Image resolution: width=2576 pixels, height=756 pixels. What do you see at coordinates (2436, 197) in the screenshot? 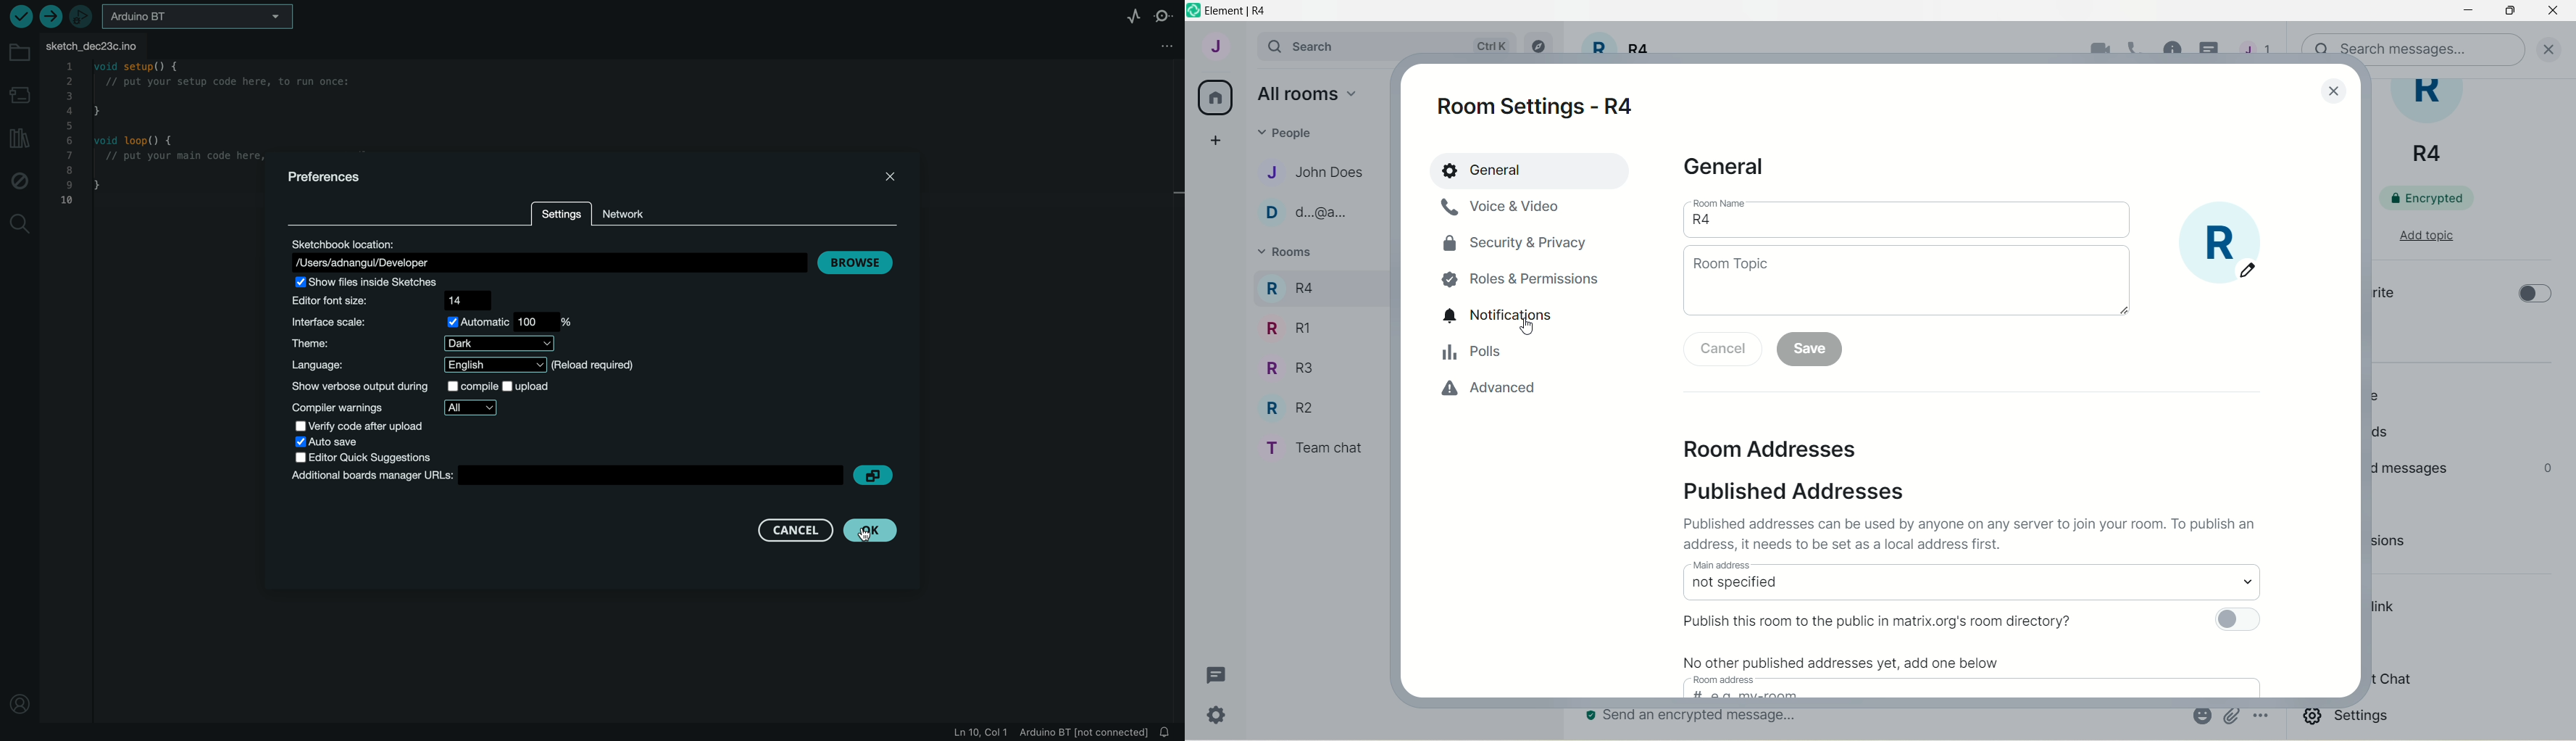
I see `encrypted` at bounding box center [2436, 197].